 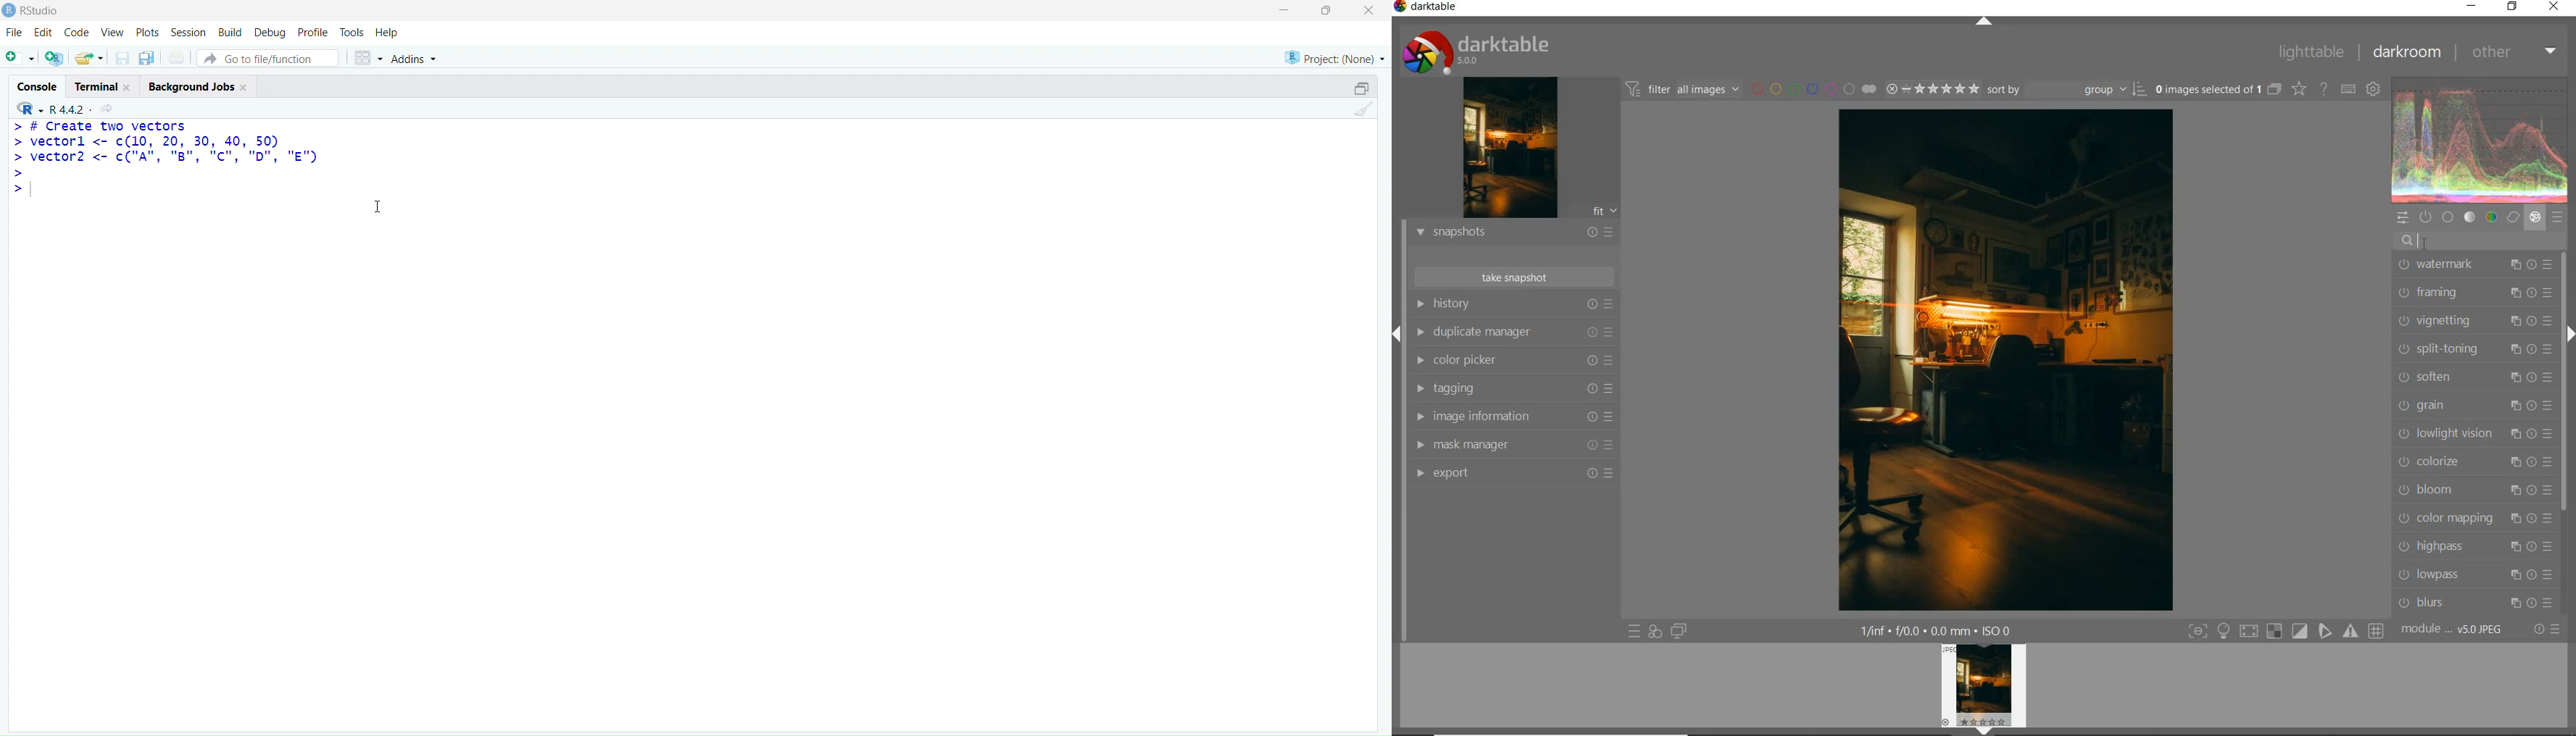 What do you see at coordinates (1513, 332) in the screenshot?
I see `duplicate manager` at bounding box center [1513, 332].